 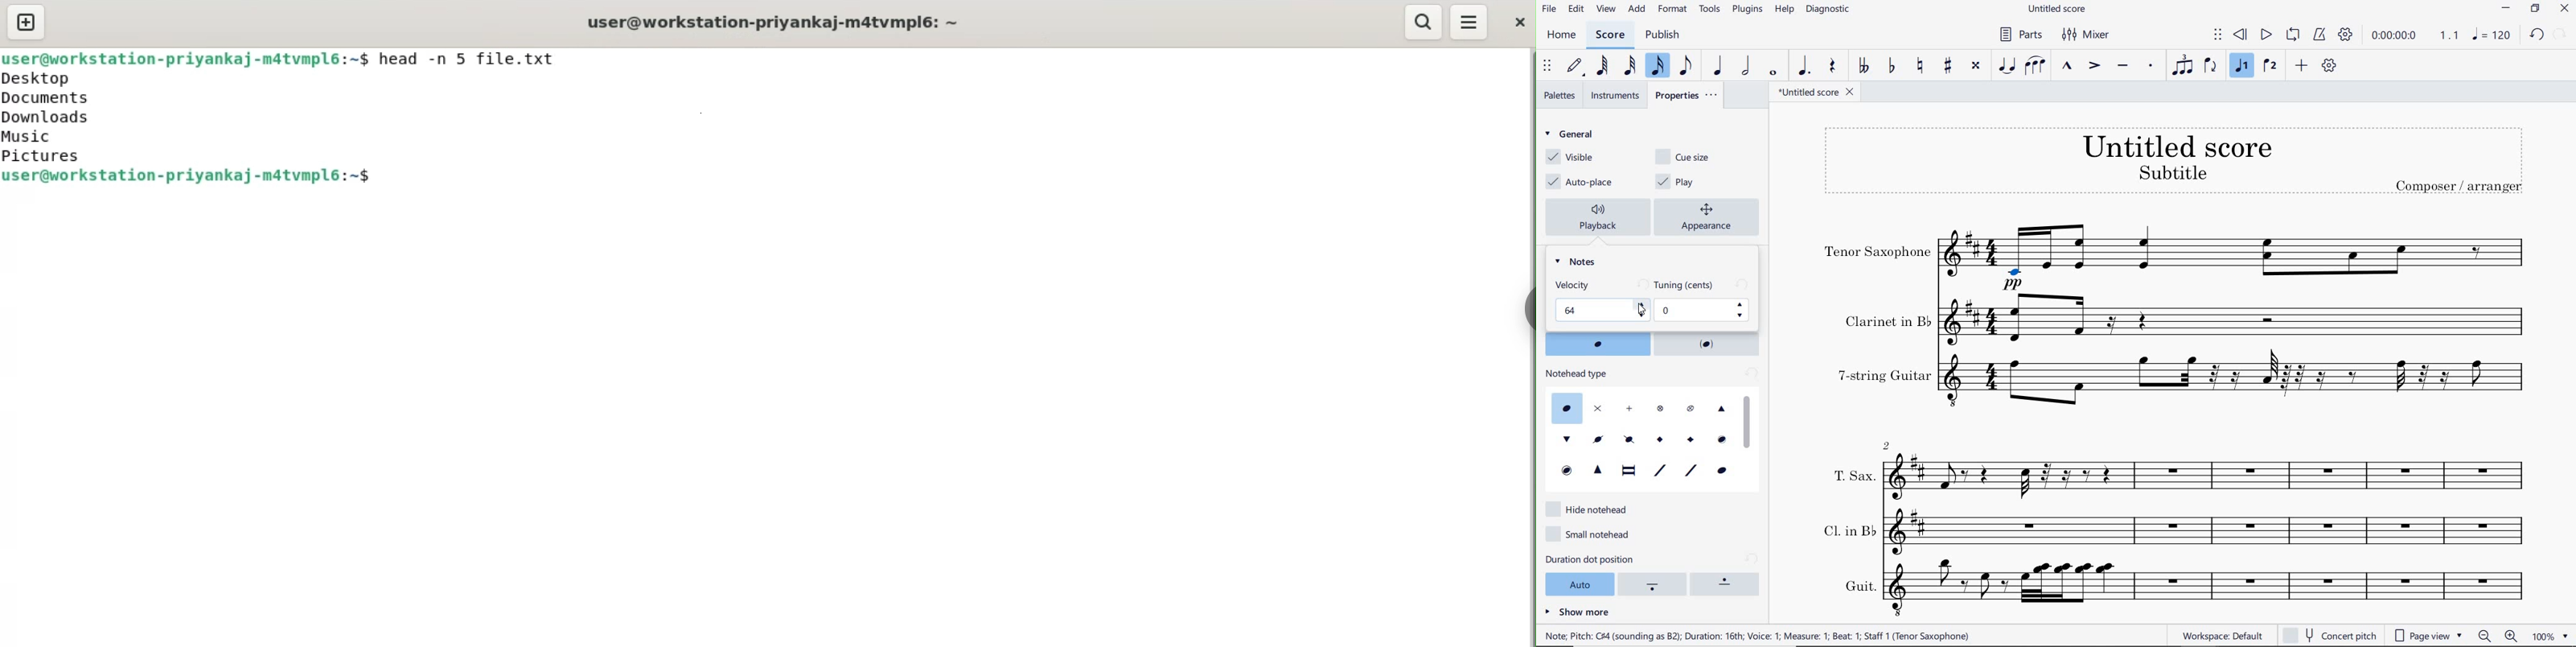 What do you see at coordinates (1750, 374) in the screenshot?
I see `reset` at bounding box center [1750, 374].